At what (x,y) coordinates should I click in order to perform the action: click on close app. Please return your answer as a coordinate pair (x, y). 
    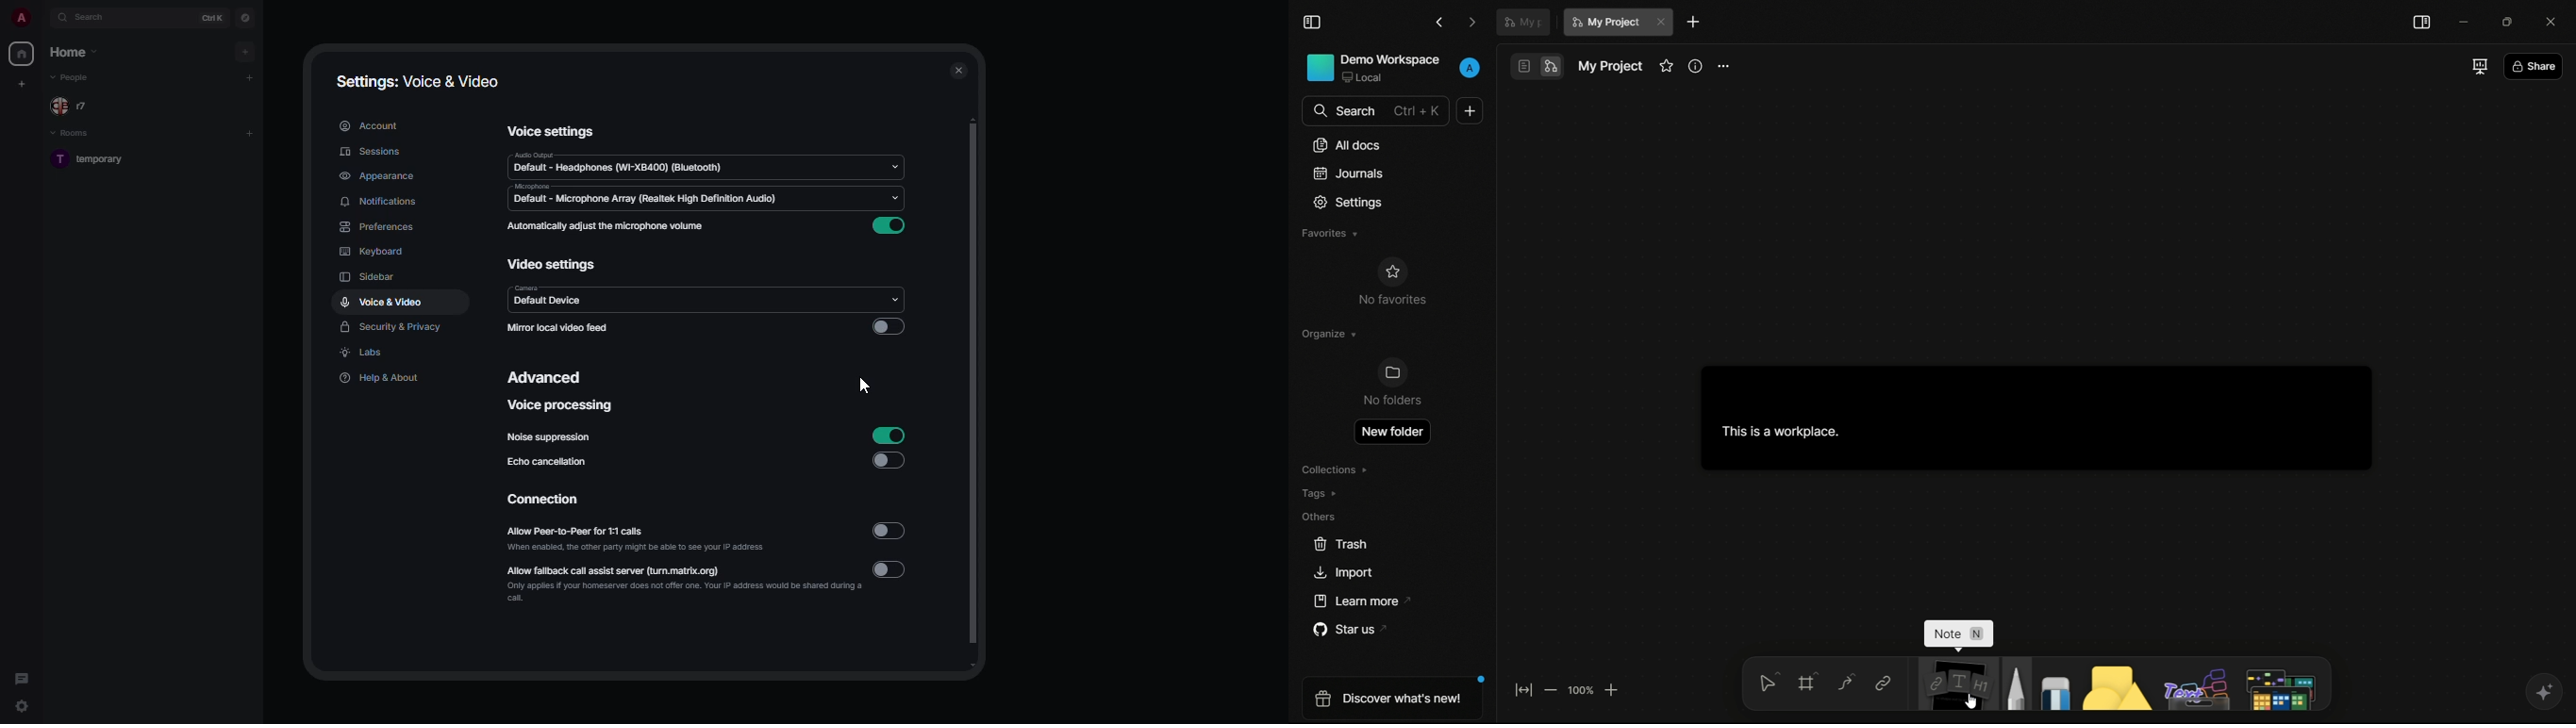
    Looking at the image, I should click on (2555, 20).